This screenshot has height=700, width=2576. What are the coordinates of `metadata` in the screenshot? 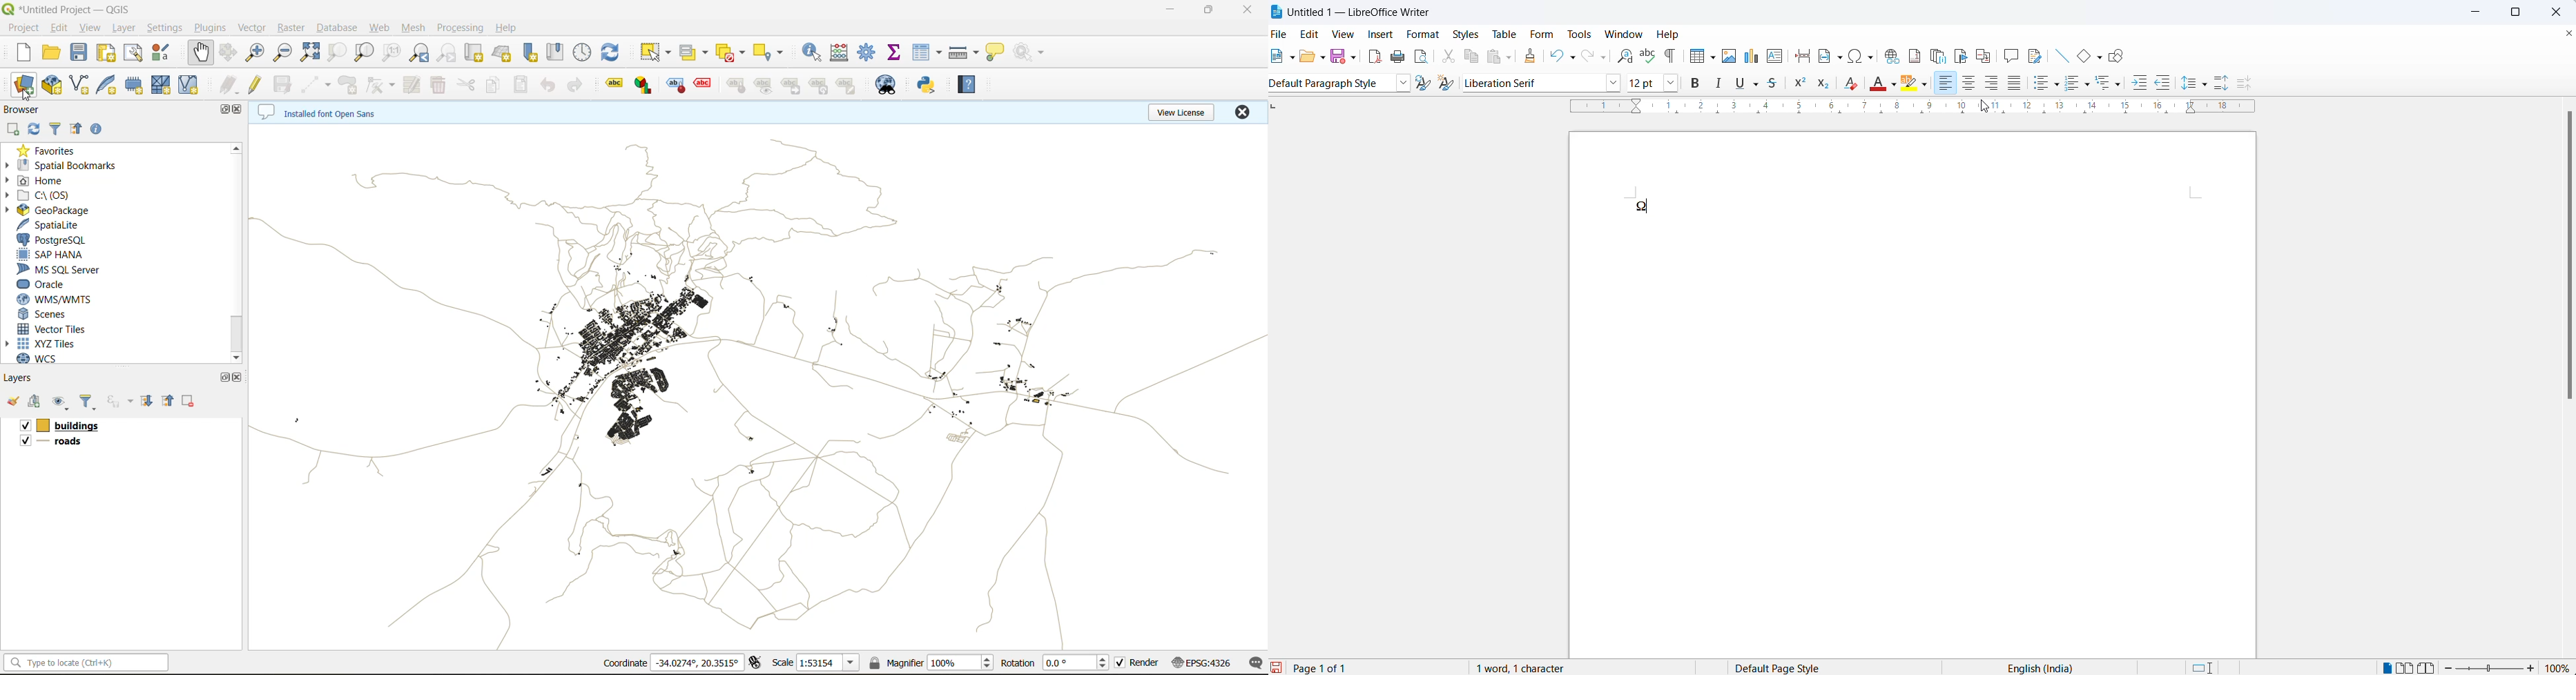 It's located at (320, 113).